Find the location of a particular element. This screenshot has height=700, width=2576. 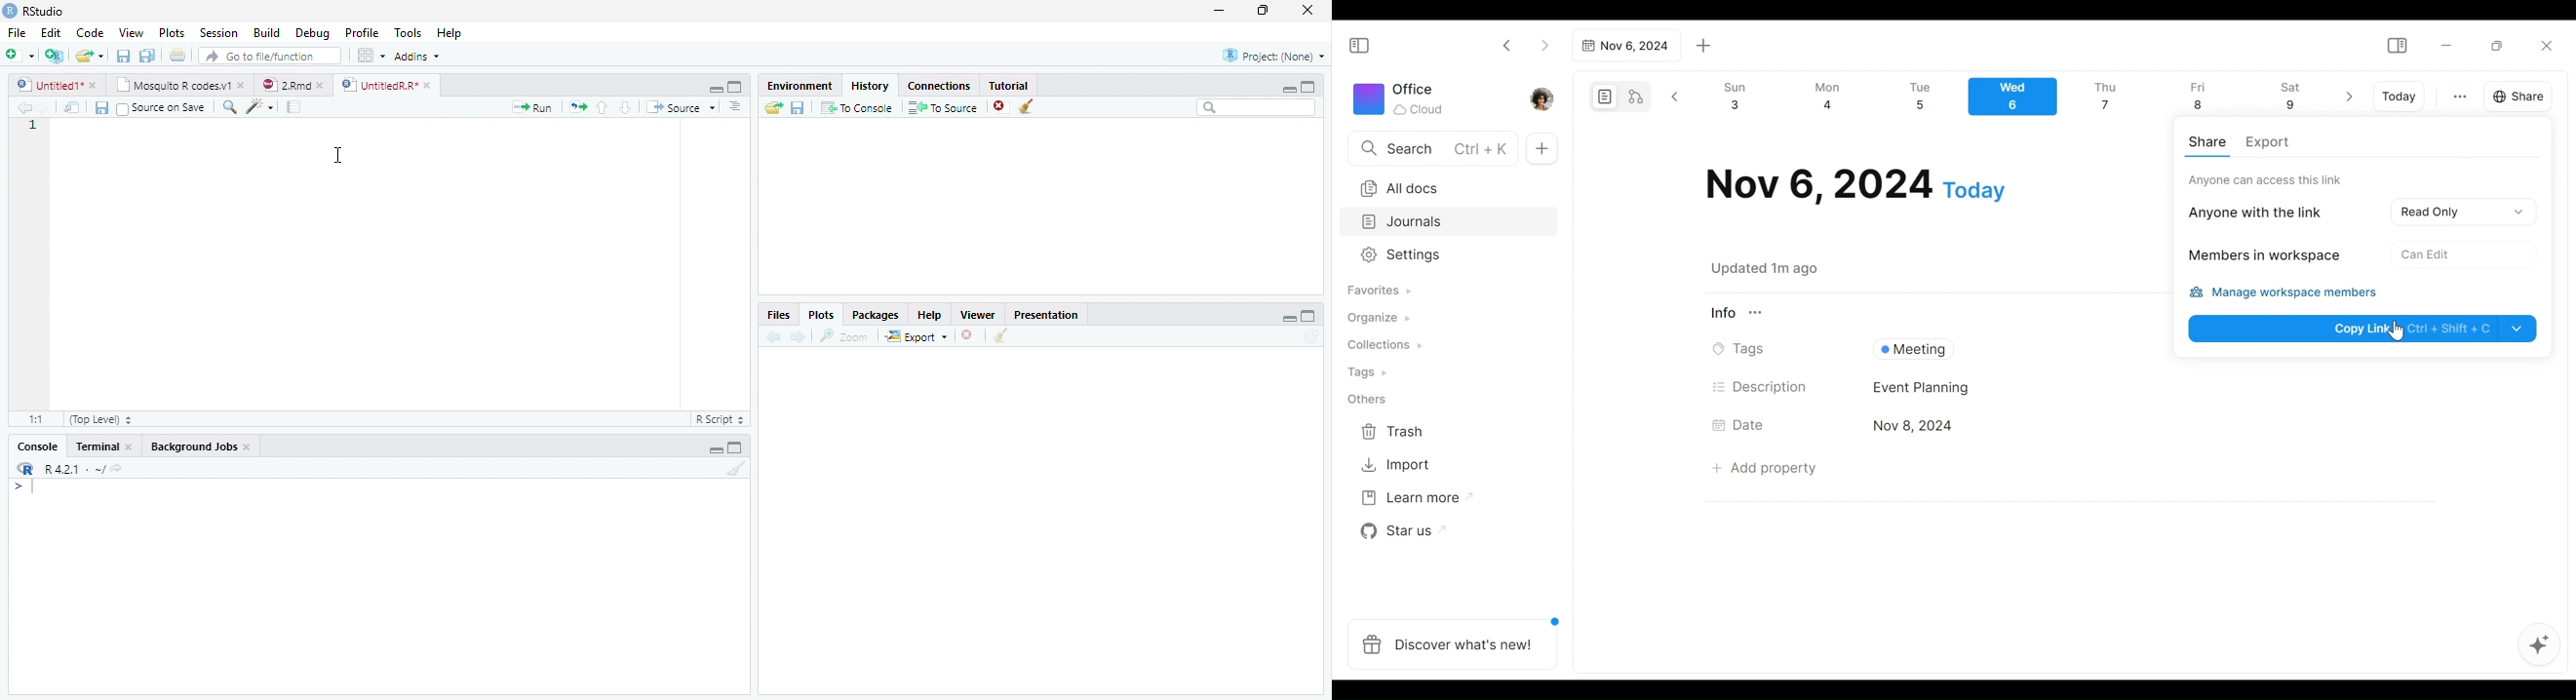

No Acces is located at coordinates (2446, 252).